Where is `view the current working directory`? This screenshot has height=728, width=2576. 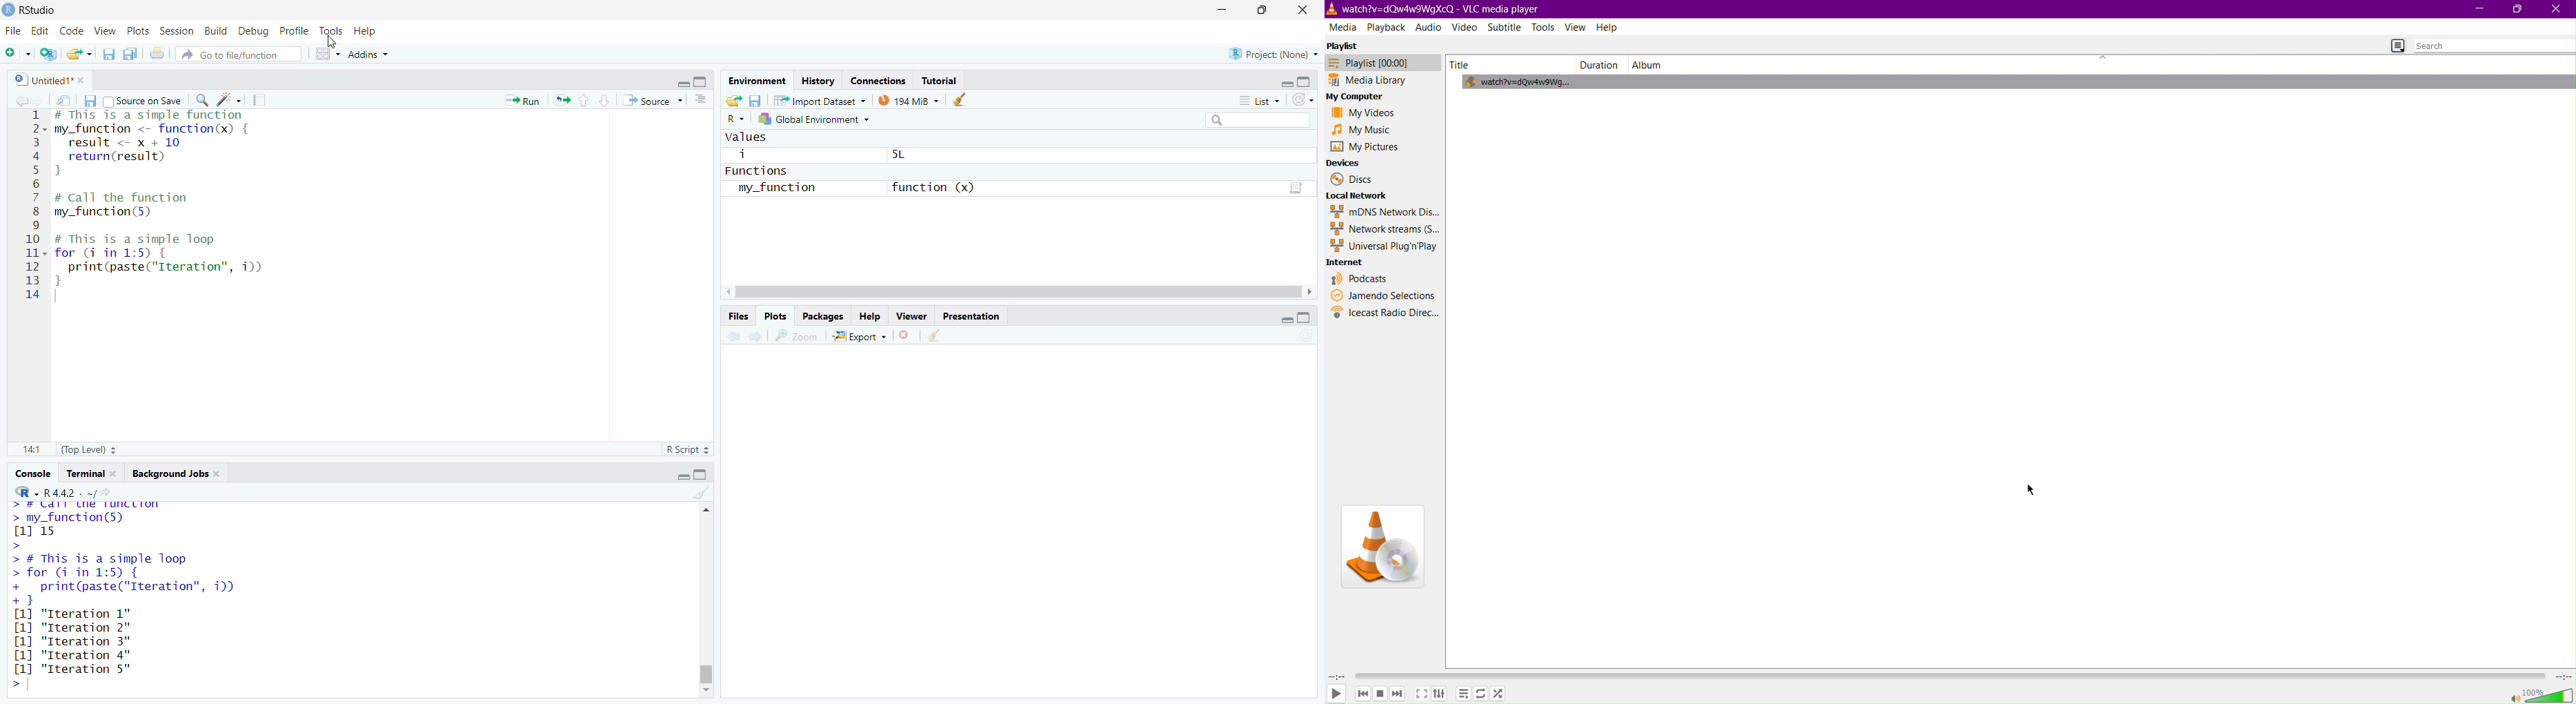 view the current working directory is located at coordinates (112, 492).